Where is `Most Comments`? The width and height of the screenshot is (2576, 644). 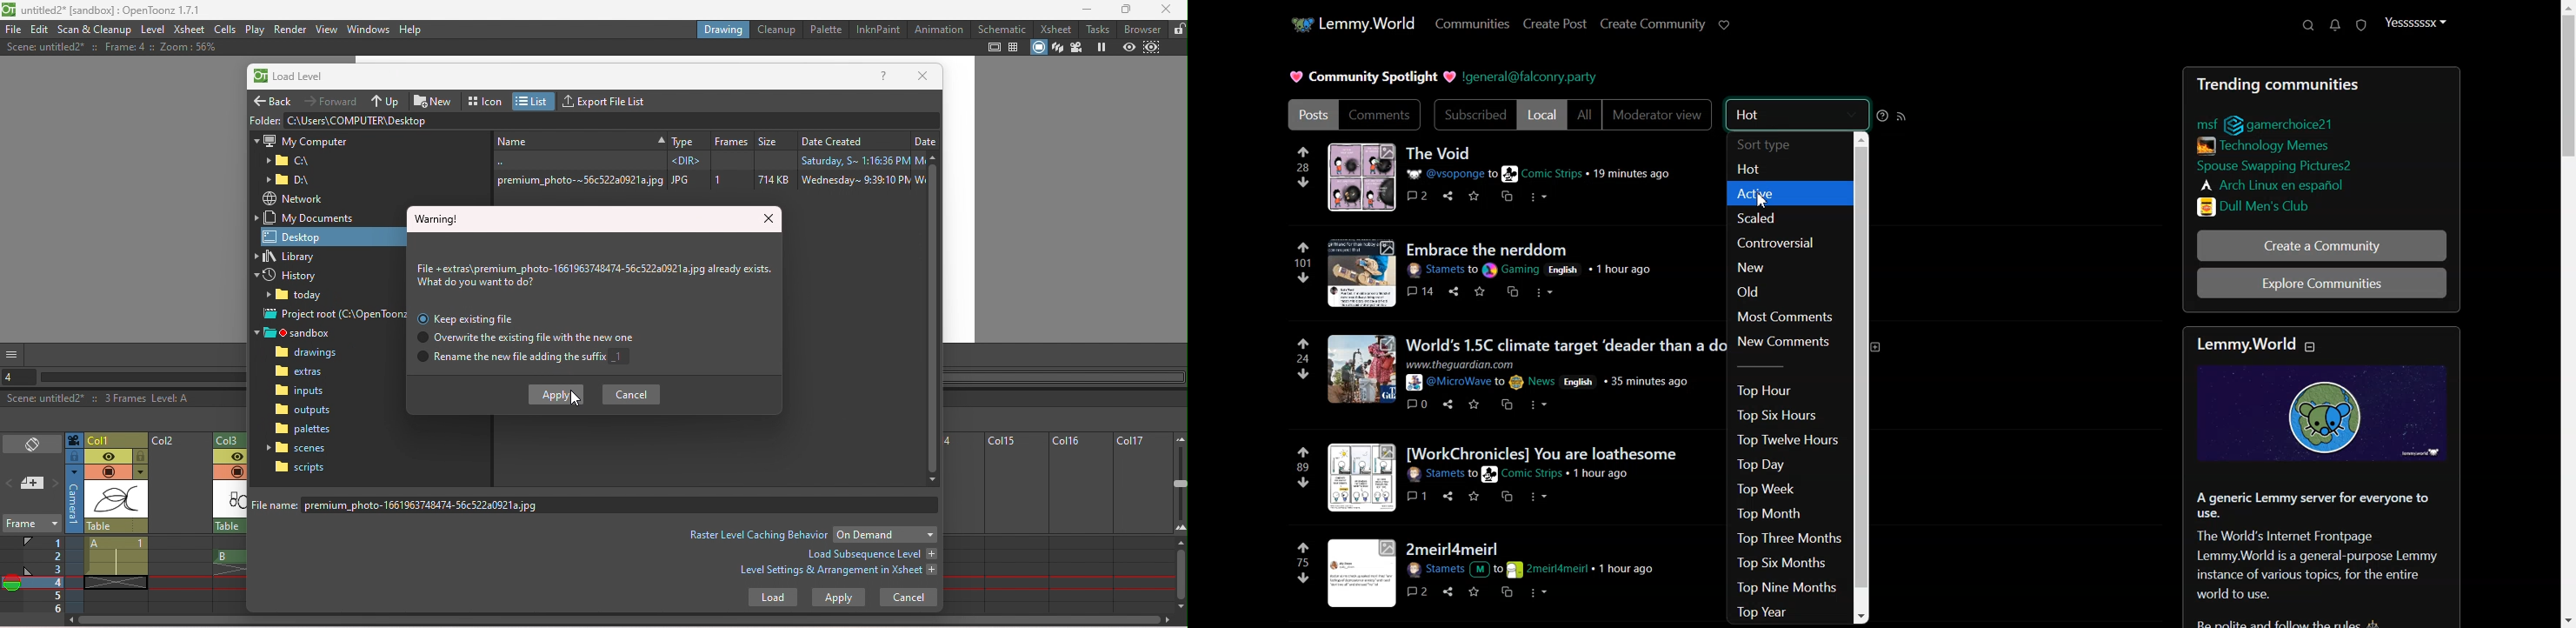 Most Comments is located at coordinates (1786, 316).